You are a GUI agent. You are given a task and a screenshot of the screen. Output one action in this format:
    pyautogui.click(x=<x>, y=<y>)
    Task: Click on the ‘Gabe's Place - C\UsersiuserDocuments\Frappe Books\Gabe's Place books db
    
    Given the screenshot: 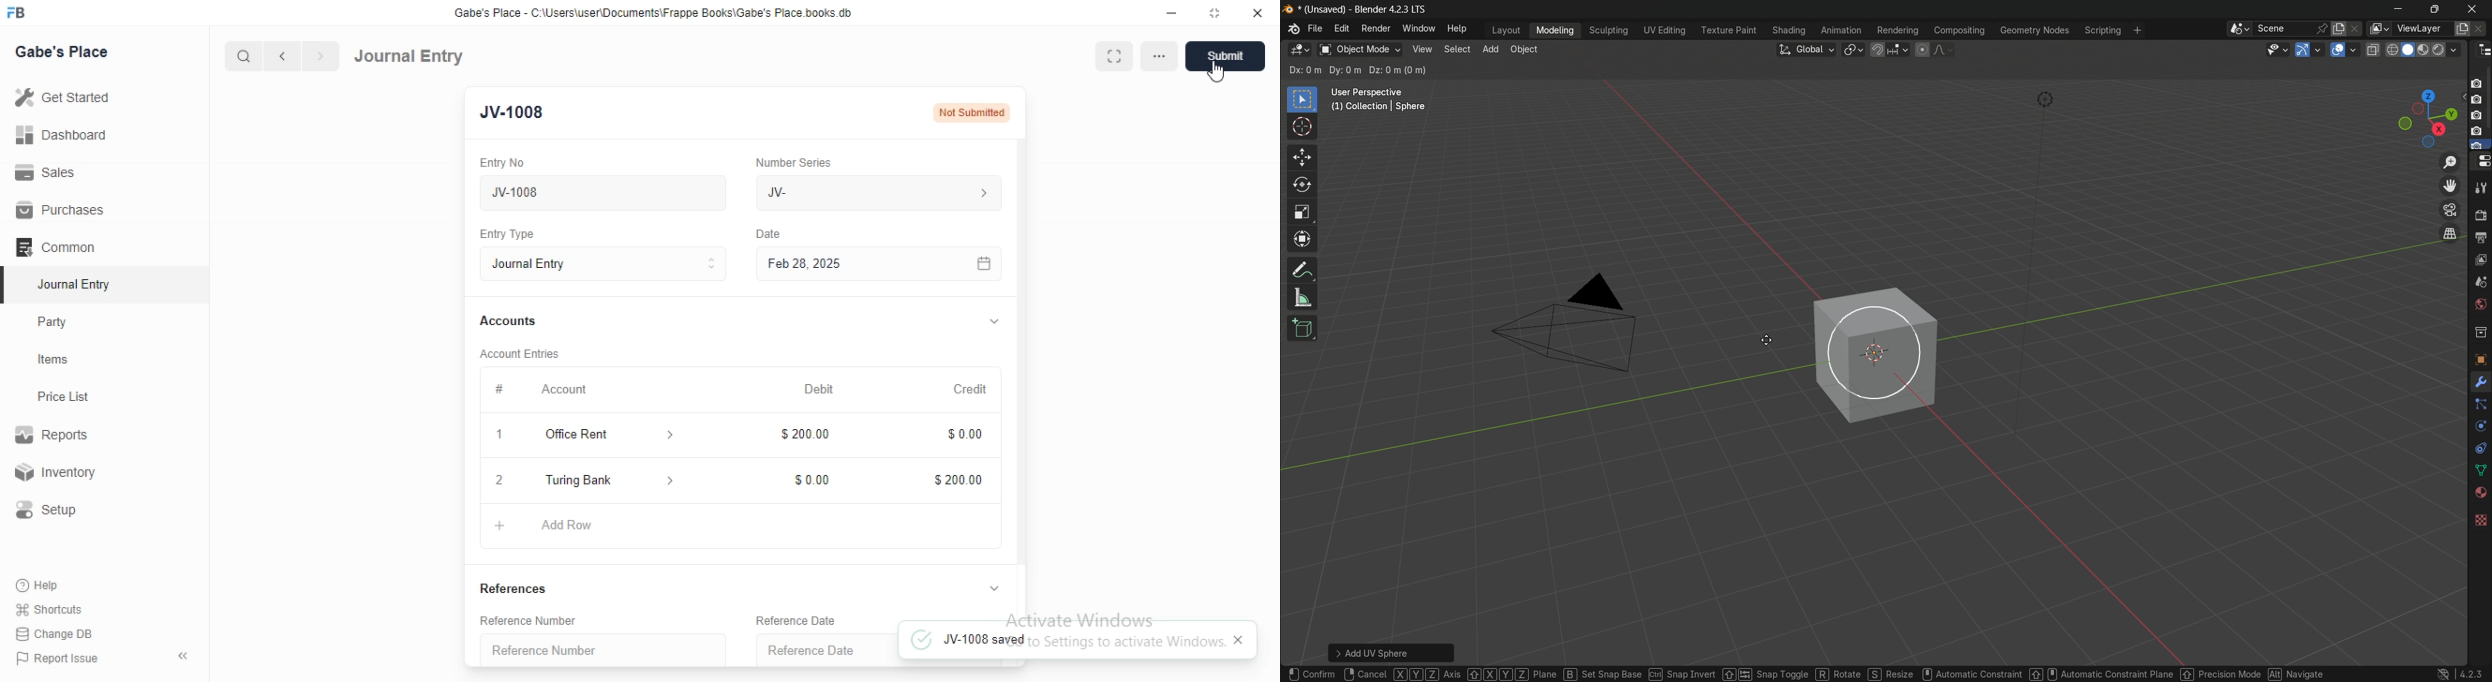 What is the action you would take?
    pyautogui.click(x=669, y=12)
    